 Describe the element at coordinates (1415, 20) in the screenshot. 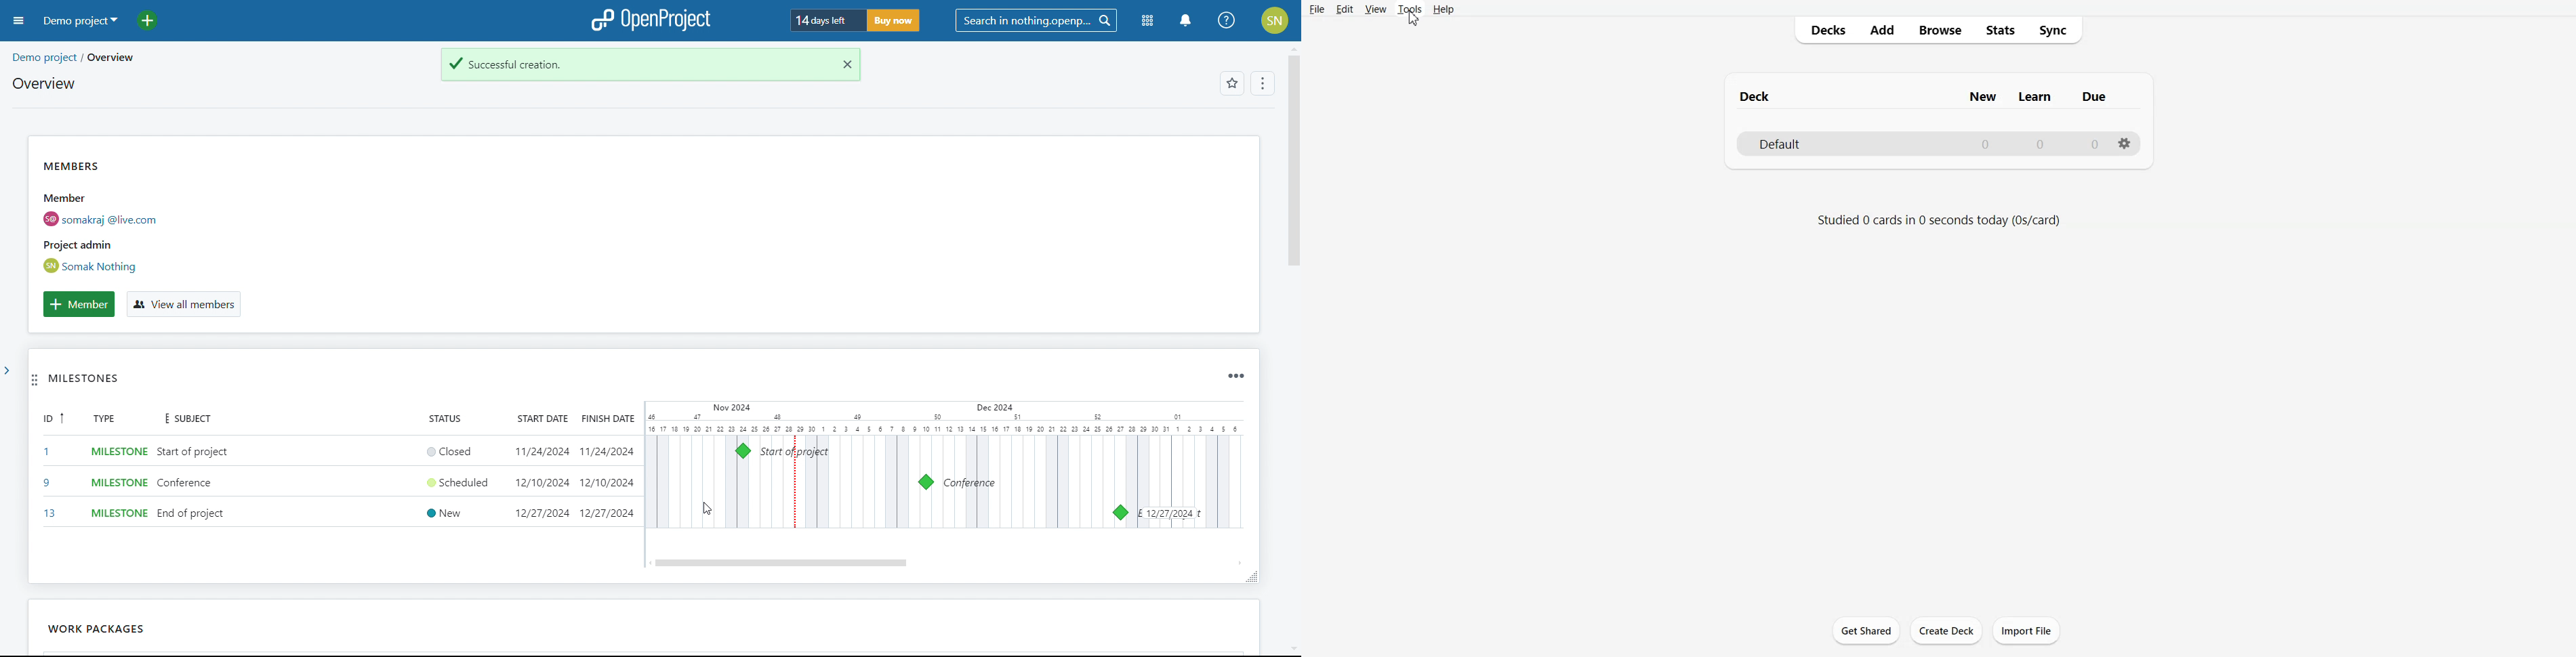

I see `cursor` at that location.